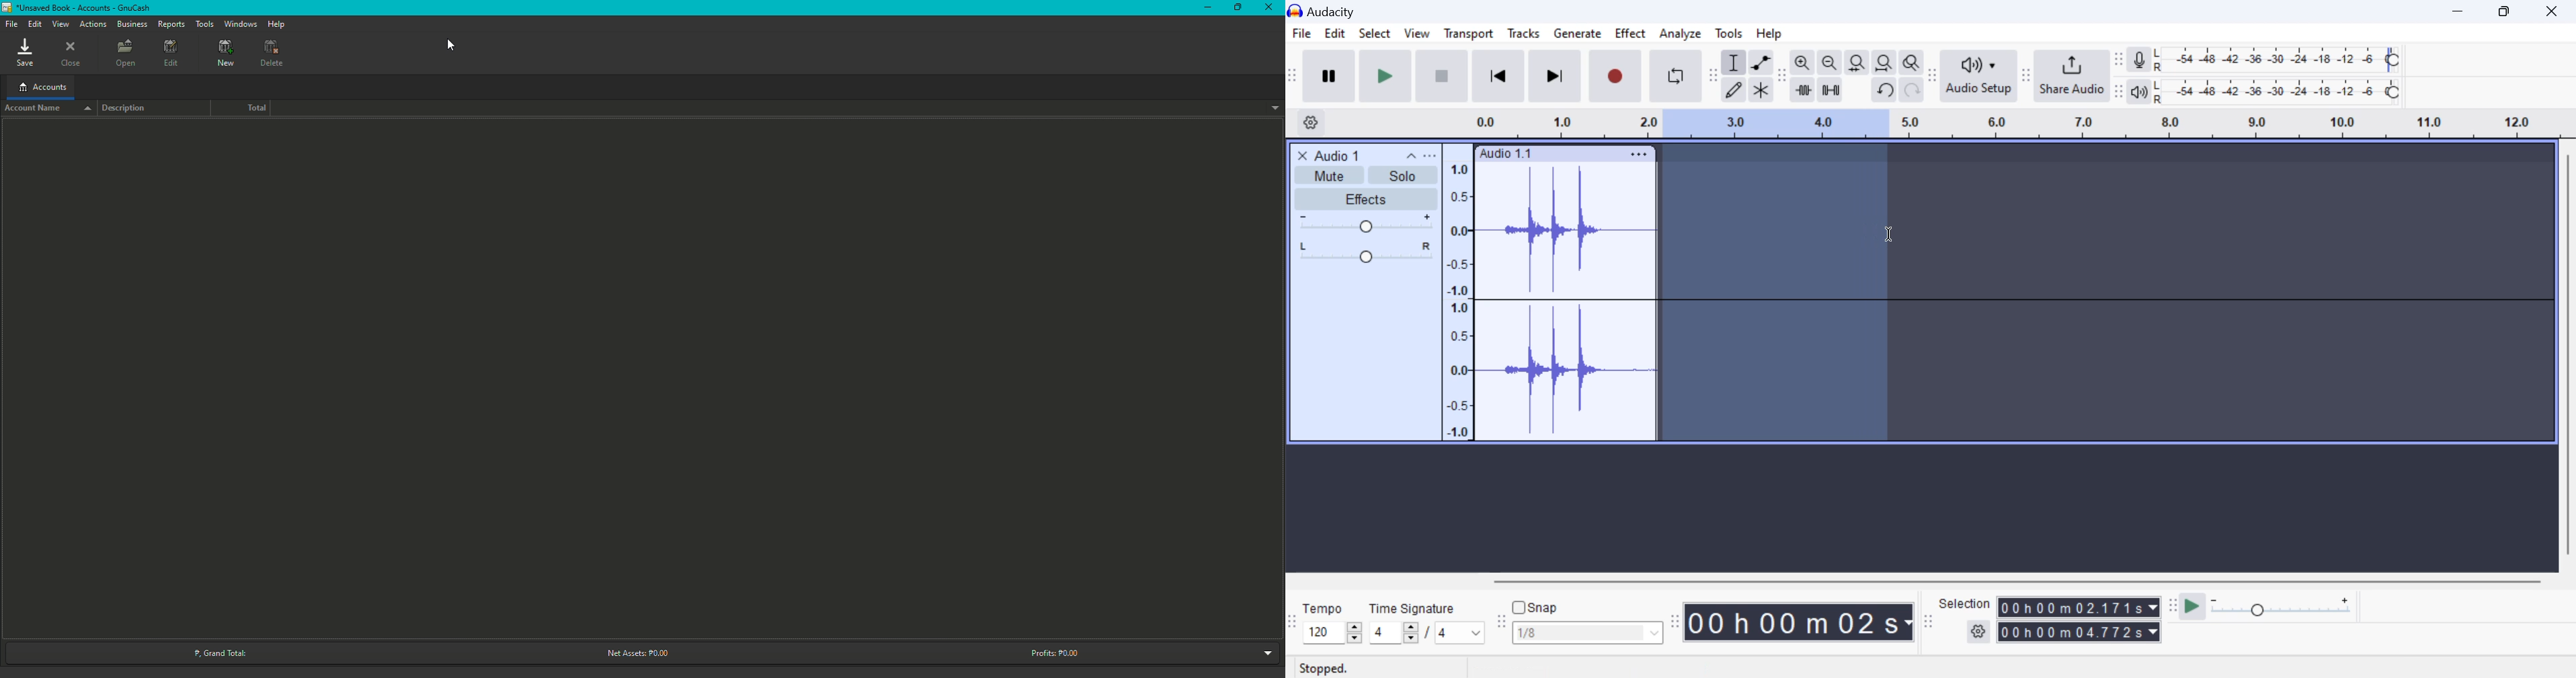 This screenshot has width=2576, height=700. Describe the element at coordinates (1457, 298) in the screenshot. I see `Scale to measure intensity of waves in track` at that location.